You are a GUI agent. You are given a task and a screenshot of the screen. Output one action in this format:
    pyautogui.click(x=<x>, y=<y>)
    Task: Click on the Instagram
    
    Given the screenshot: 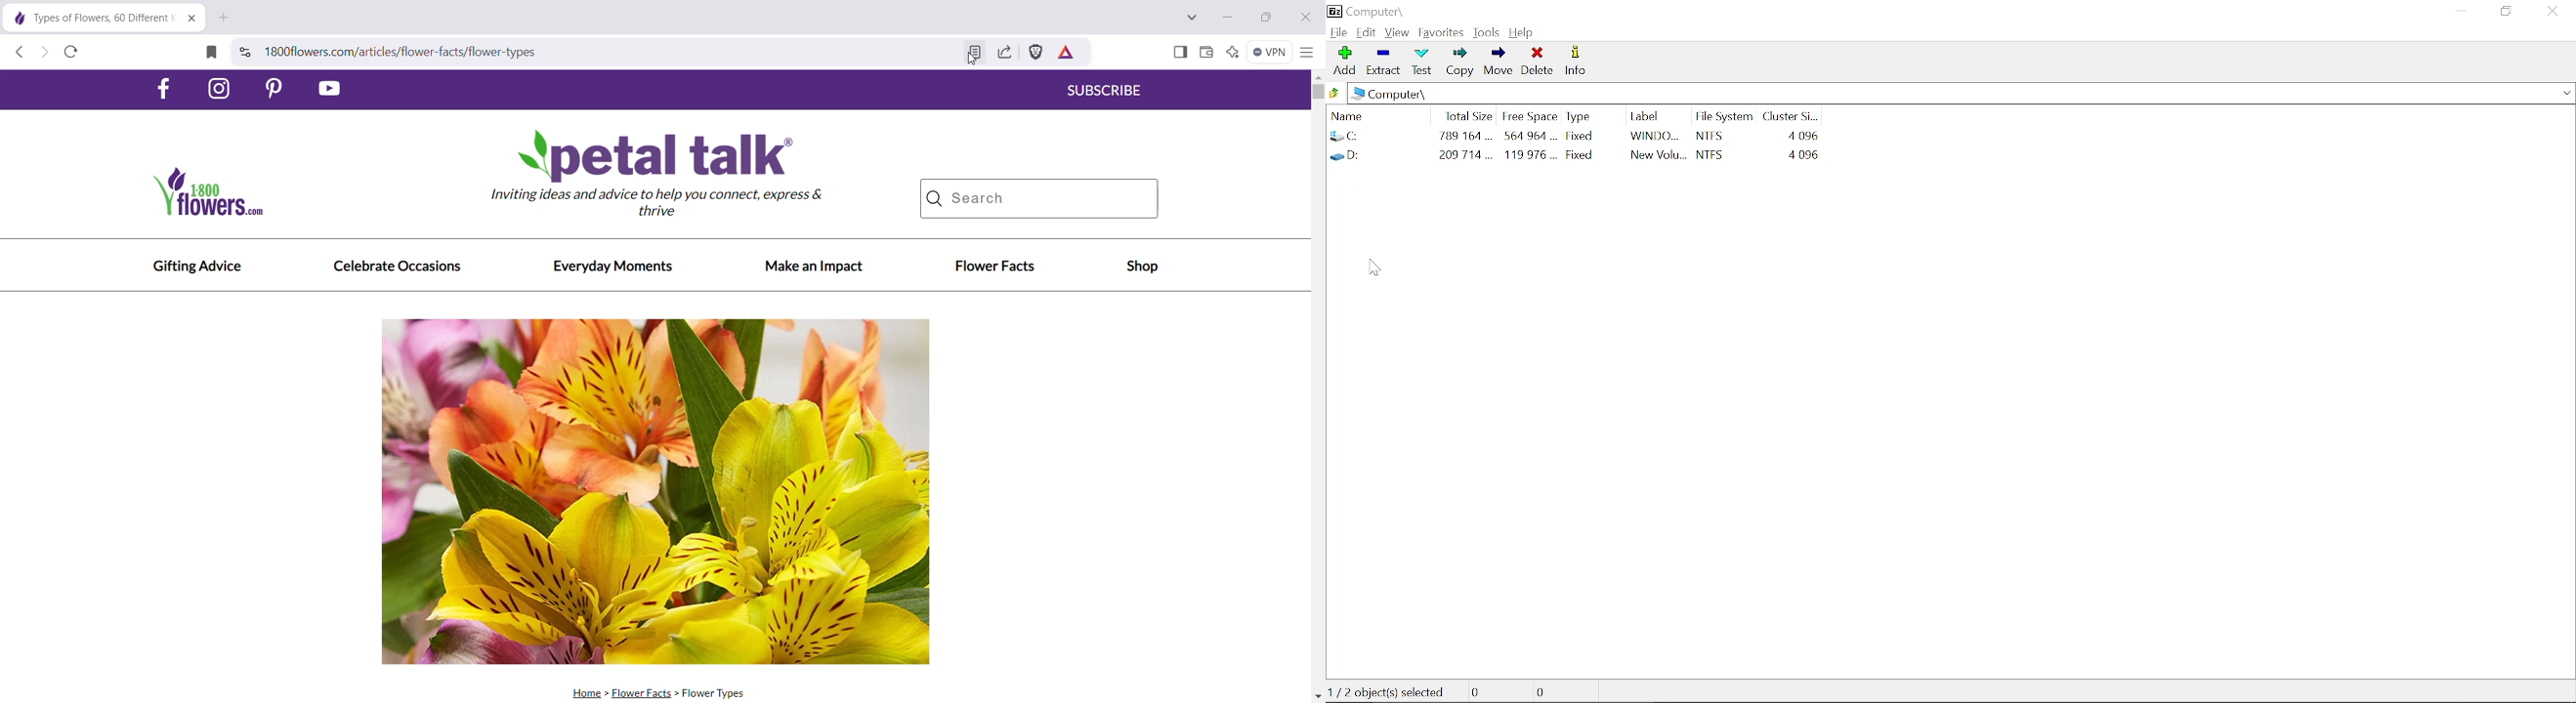 What is the action you would take?
    pyautogui.click(x=221, y=88)
    